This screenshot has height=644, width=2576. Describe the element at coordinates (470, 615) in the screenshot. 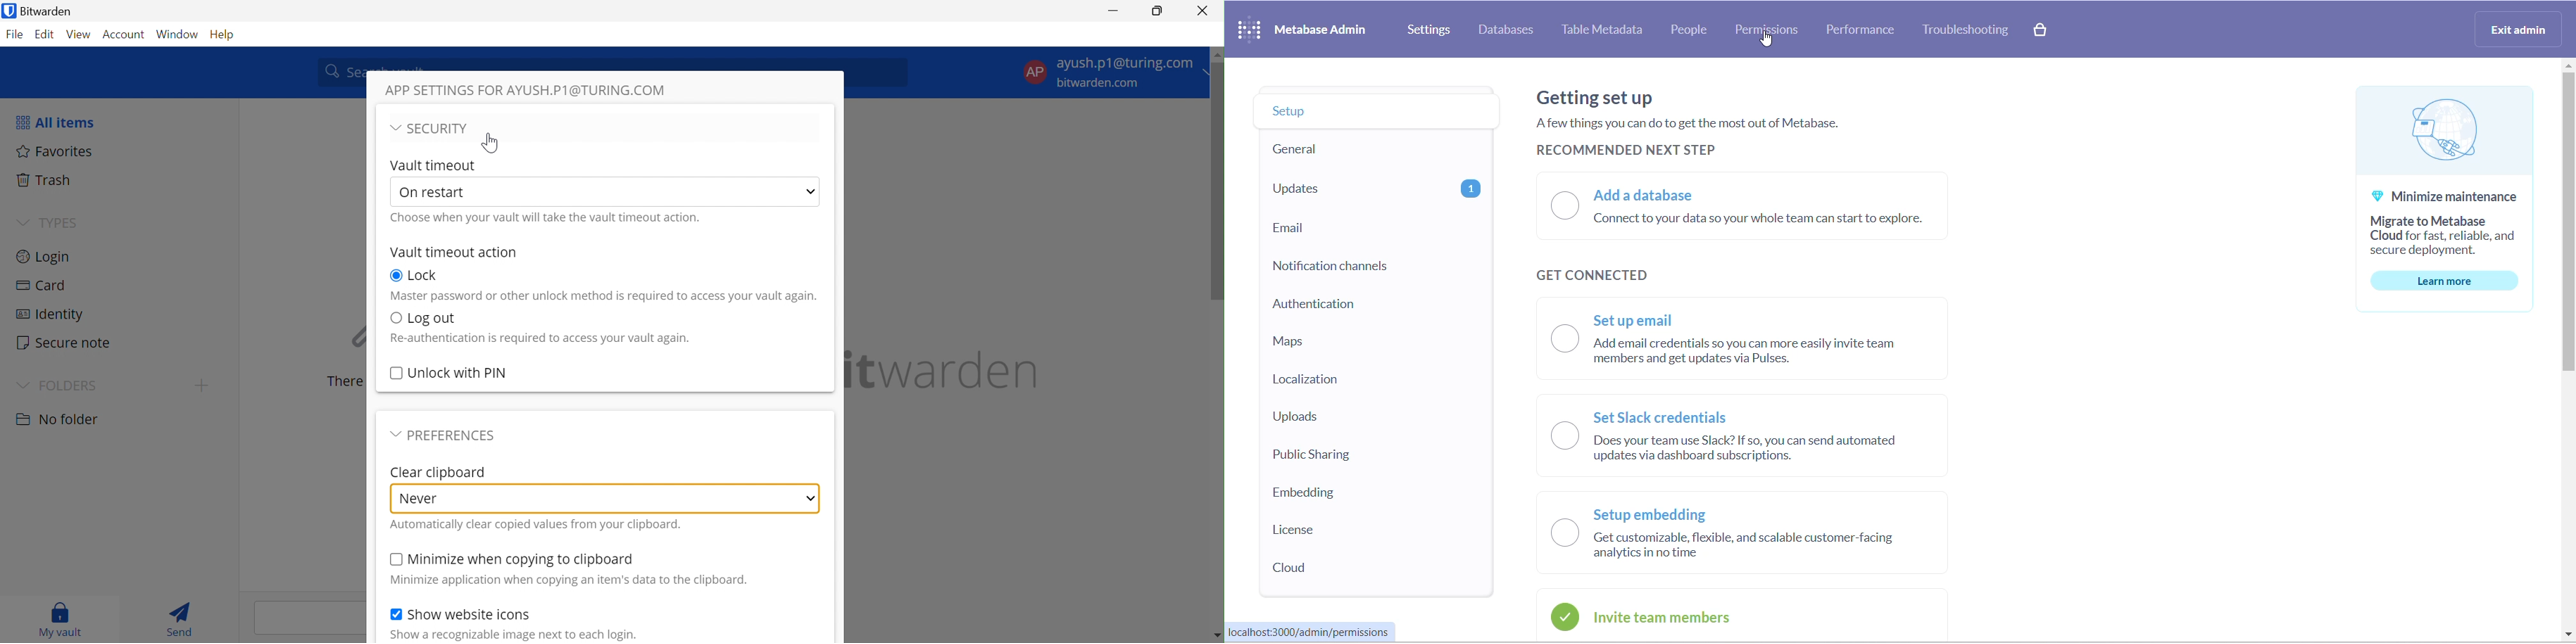

I see `Show website icons` at that location.